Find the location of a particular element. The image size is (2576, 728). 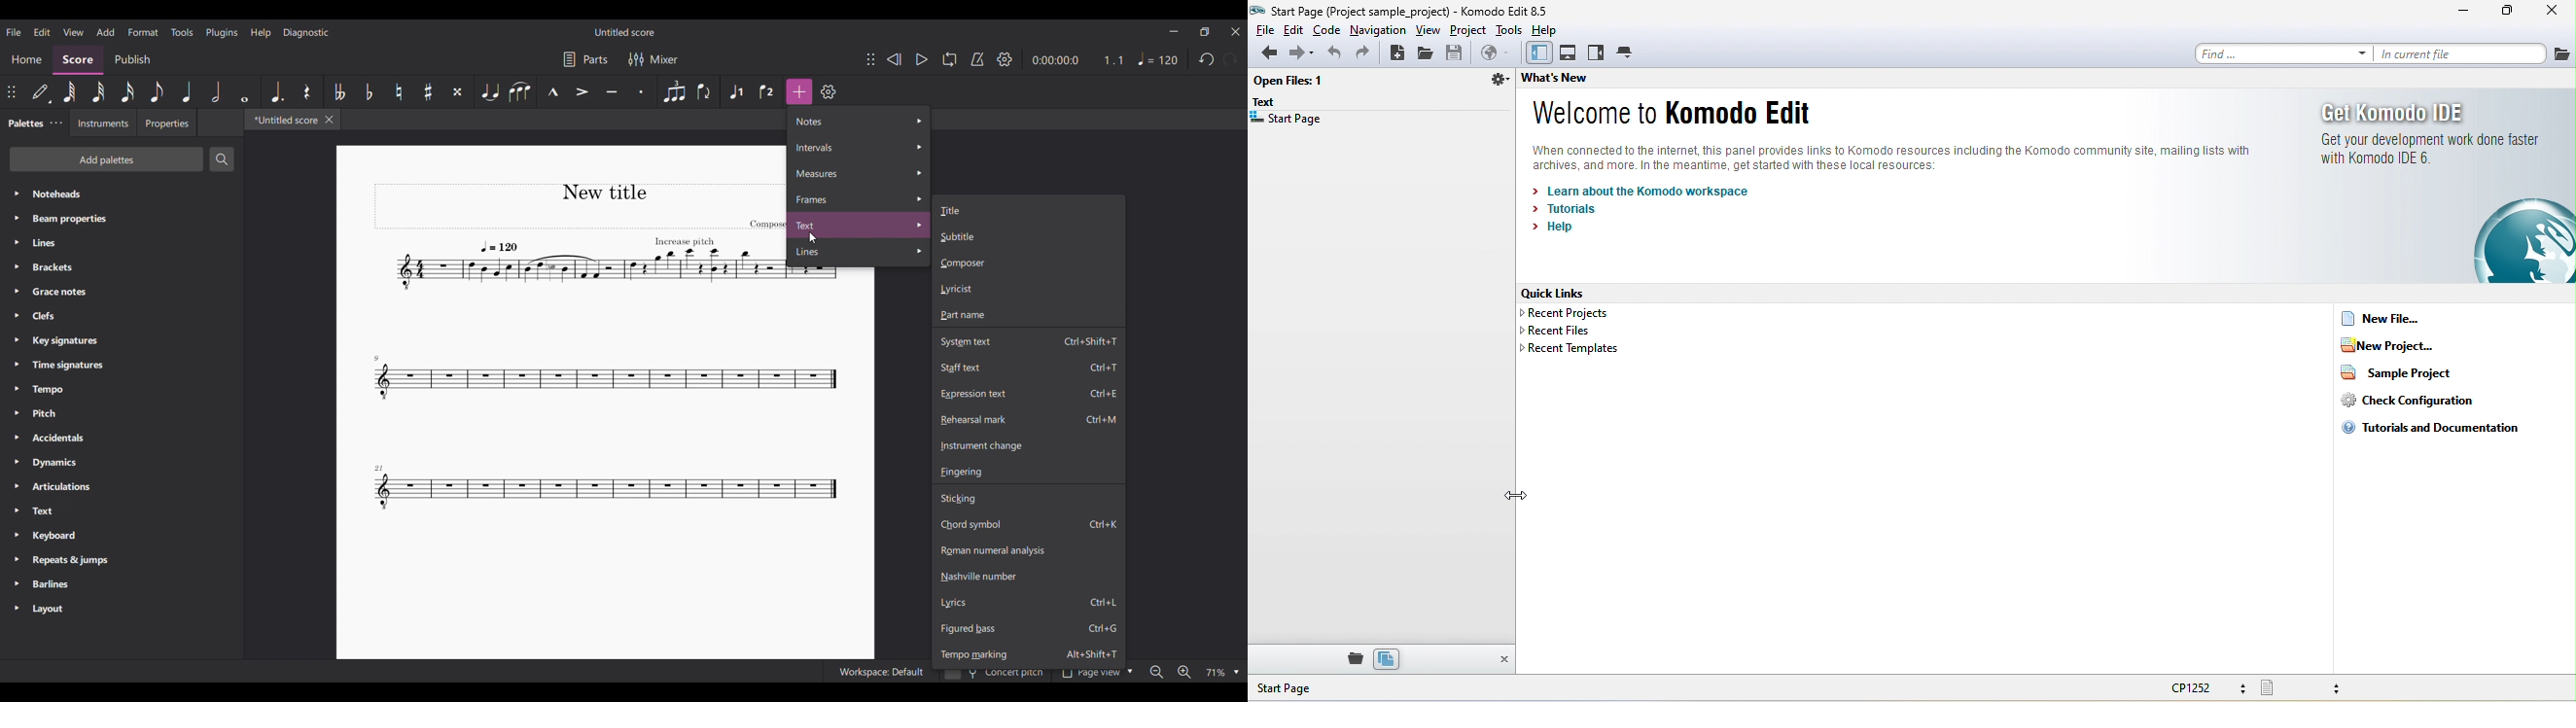

16th note is located at coordinates (127, 92).